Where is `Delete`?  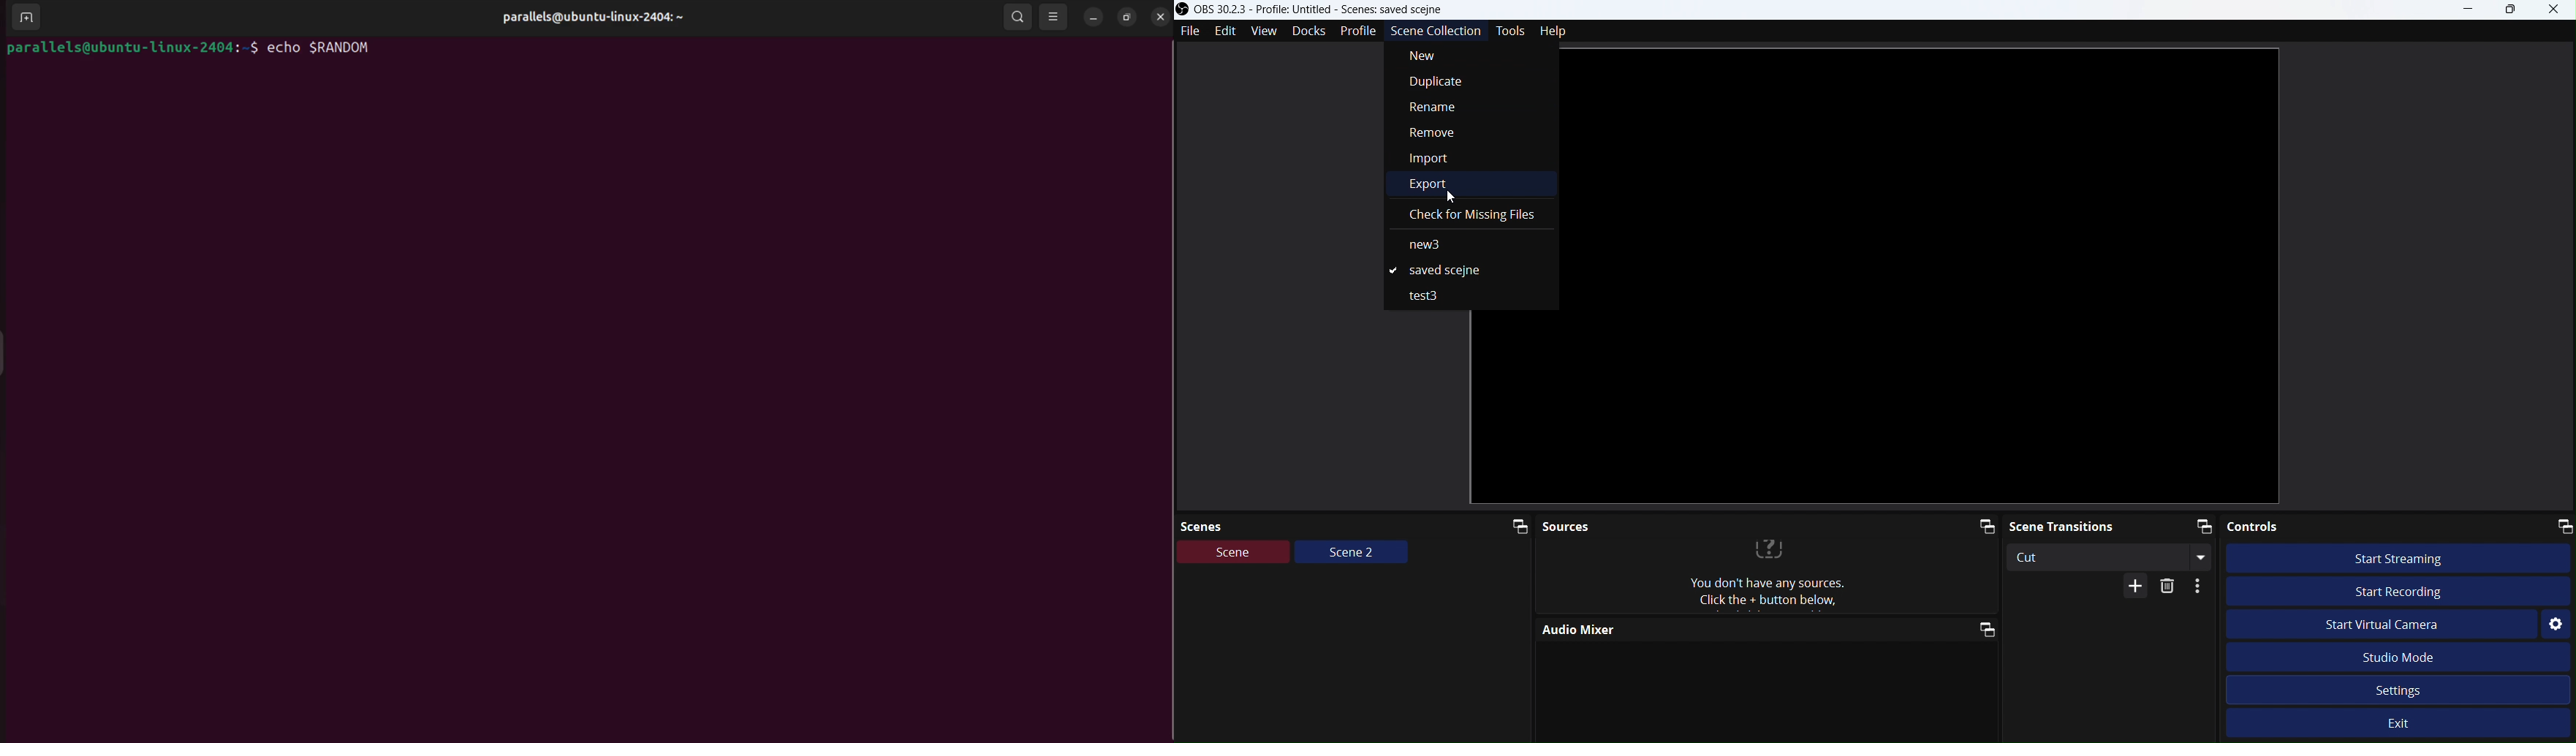
Delete is located at coordinates (2167, 587).